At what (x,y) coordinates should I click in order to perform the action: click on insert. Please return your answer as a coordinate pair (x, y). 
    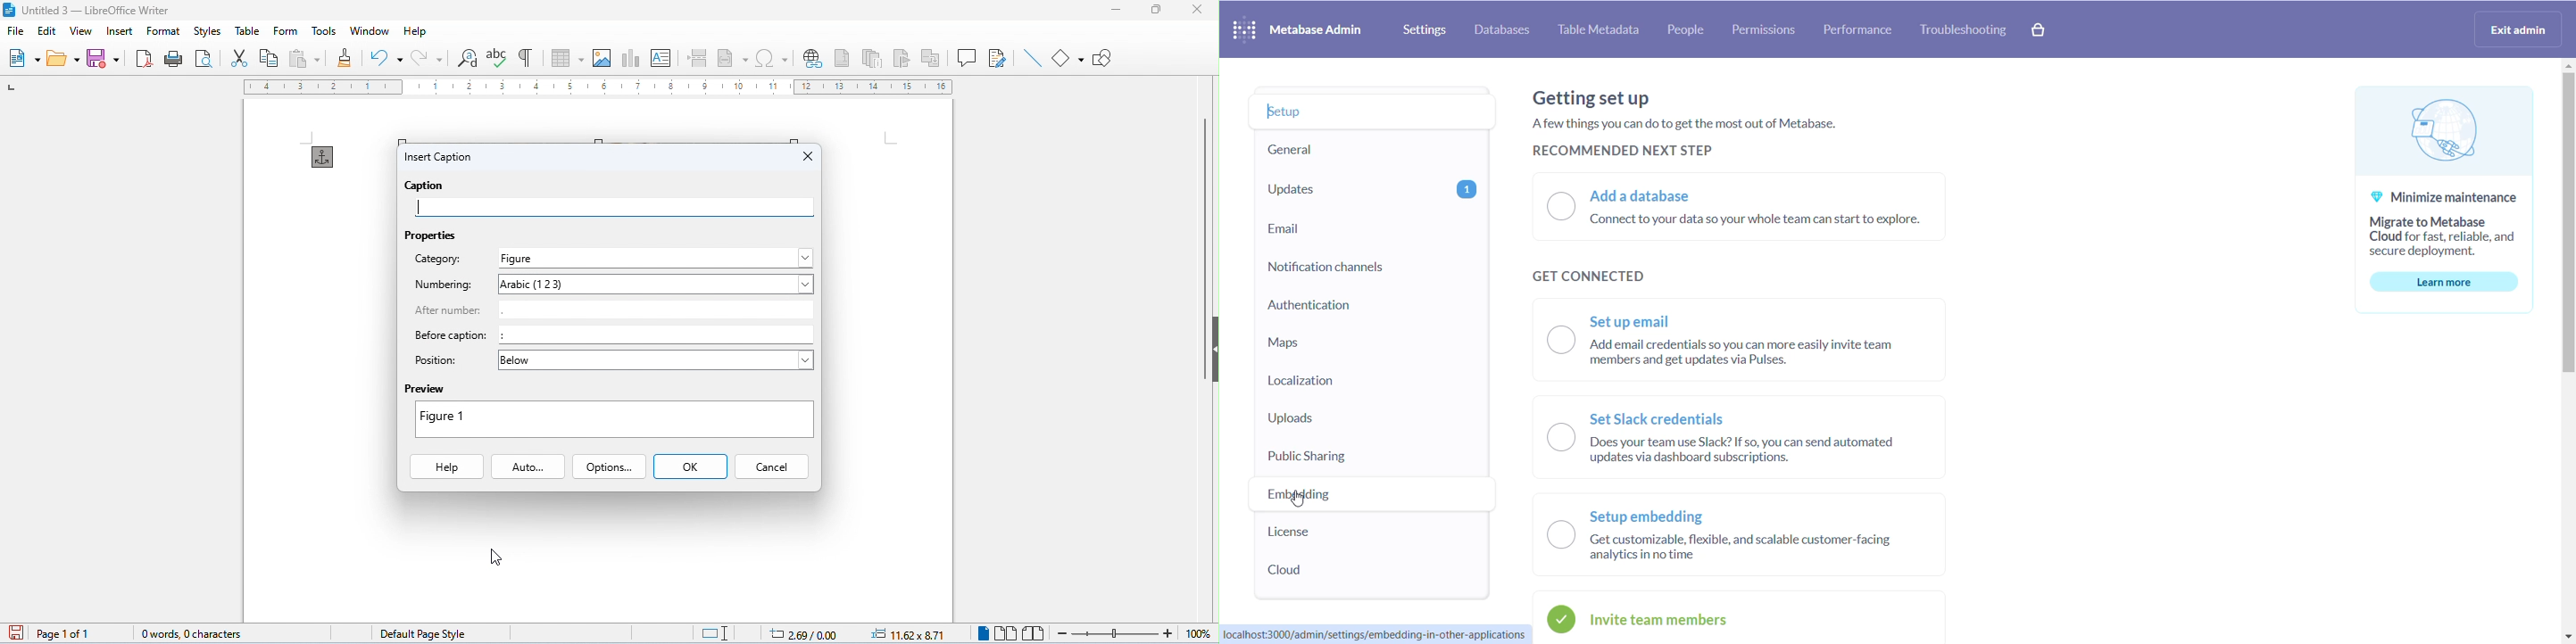
    Looking at the image, I should click on (119, 30).